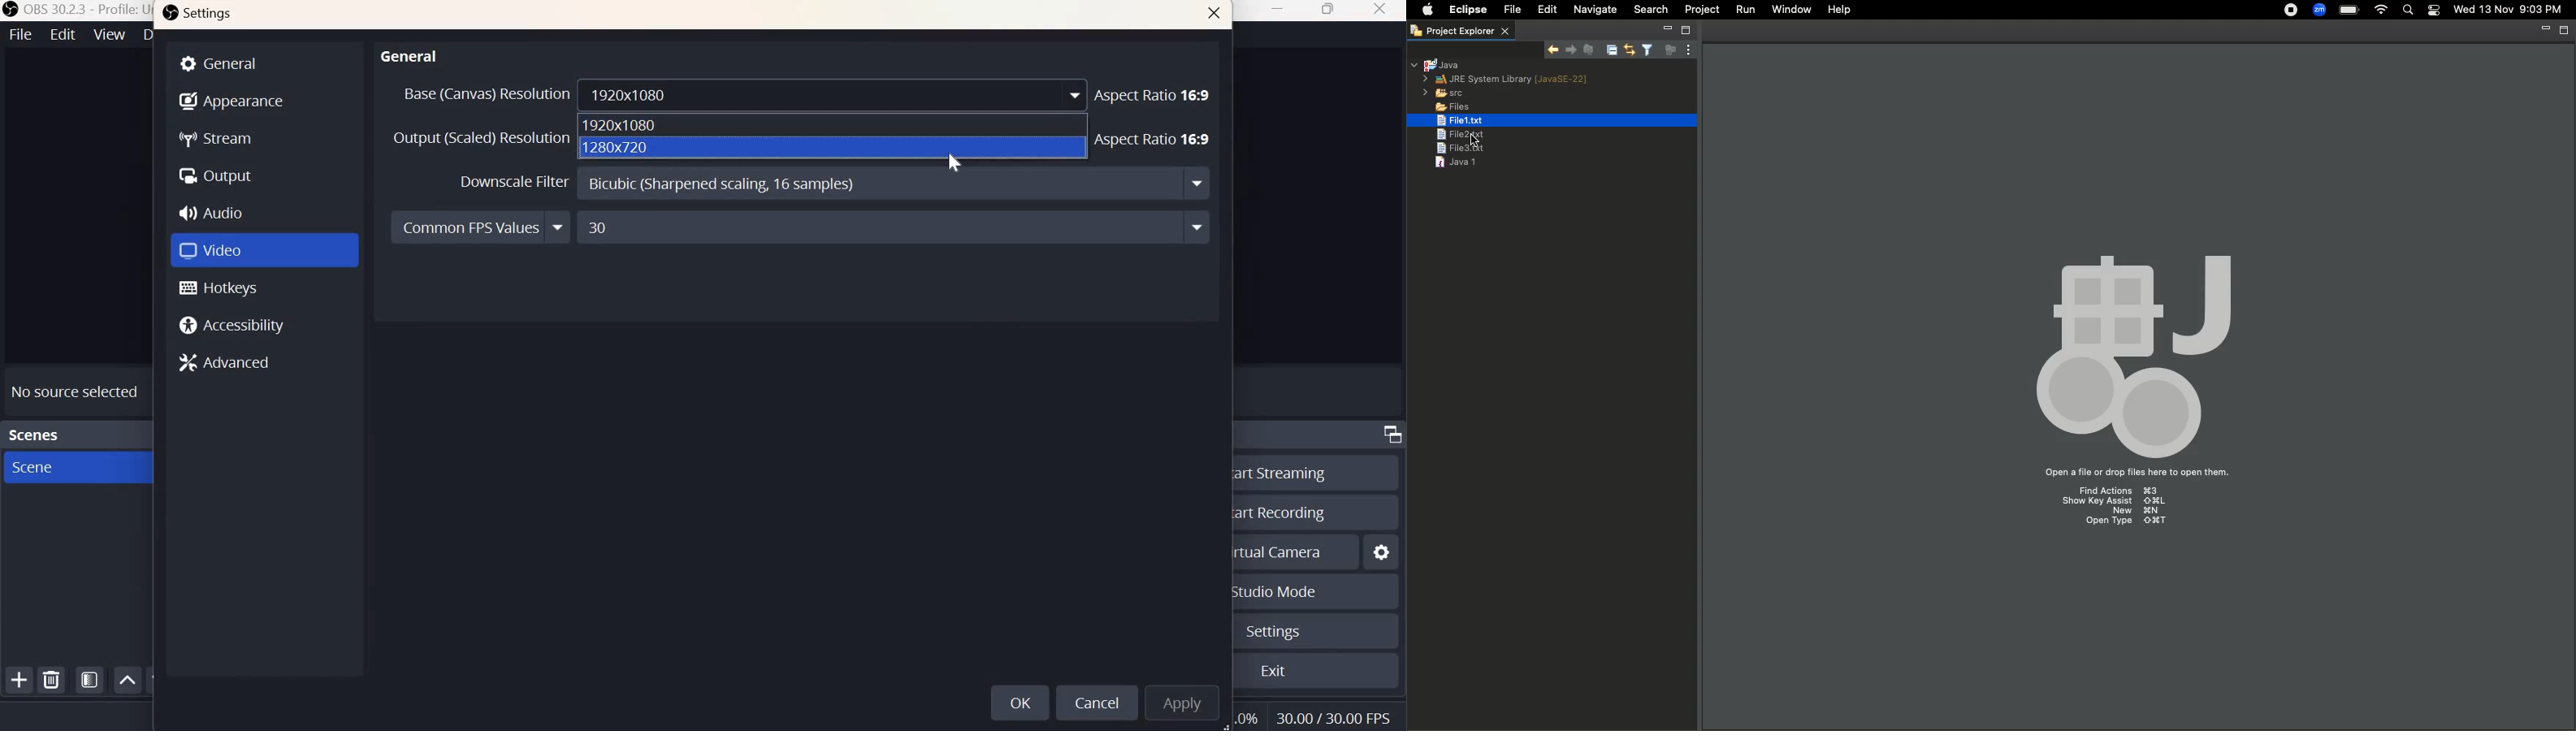  Describe the element at coordinates (1019, 702) in the screenshot. I see `OK` at that location.